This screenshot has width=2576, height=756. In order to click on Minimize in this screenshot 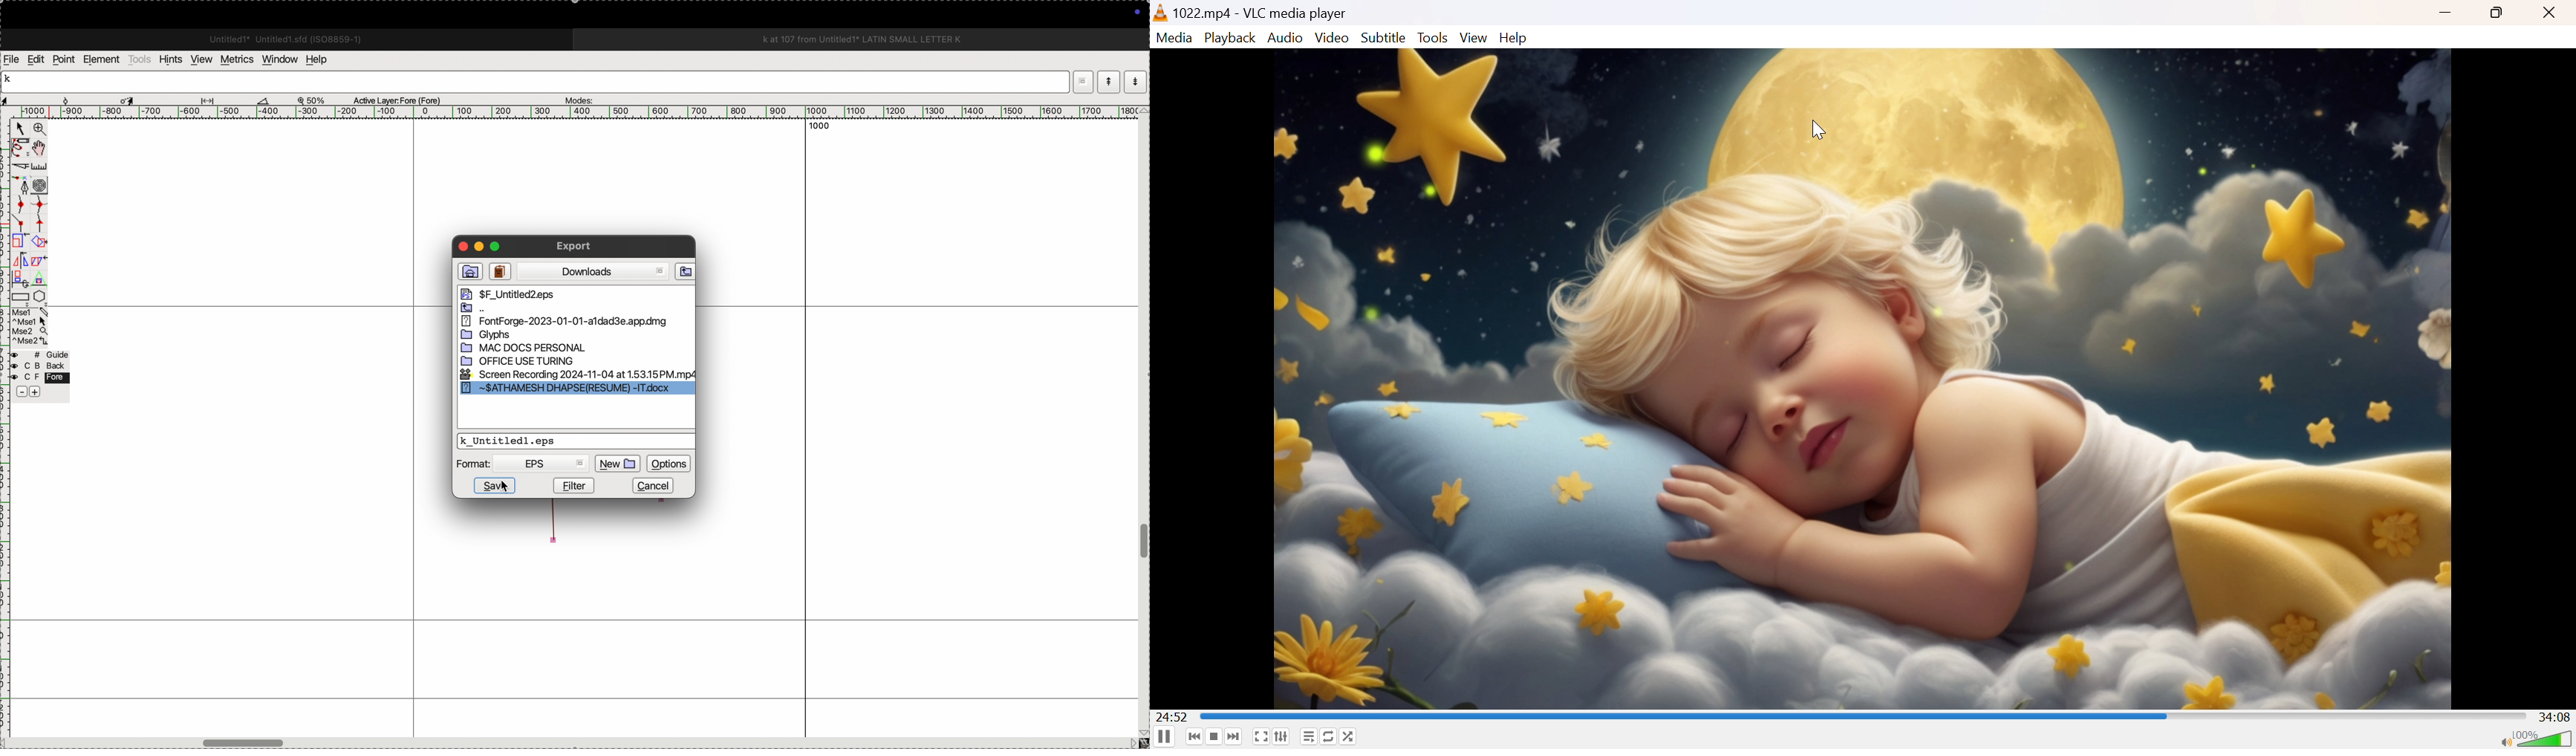, I will do `click(2447, 14)`.